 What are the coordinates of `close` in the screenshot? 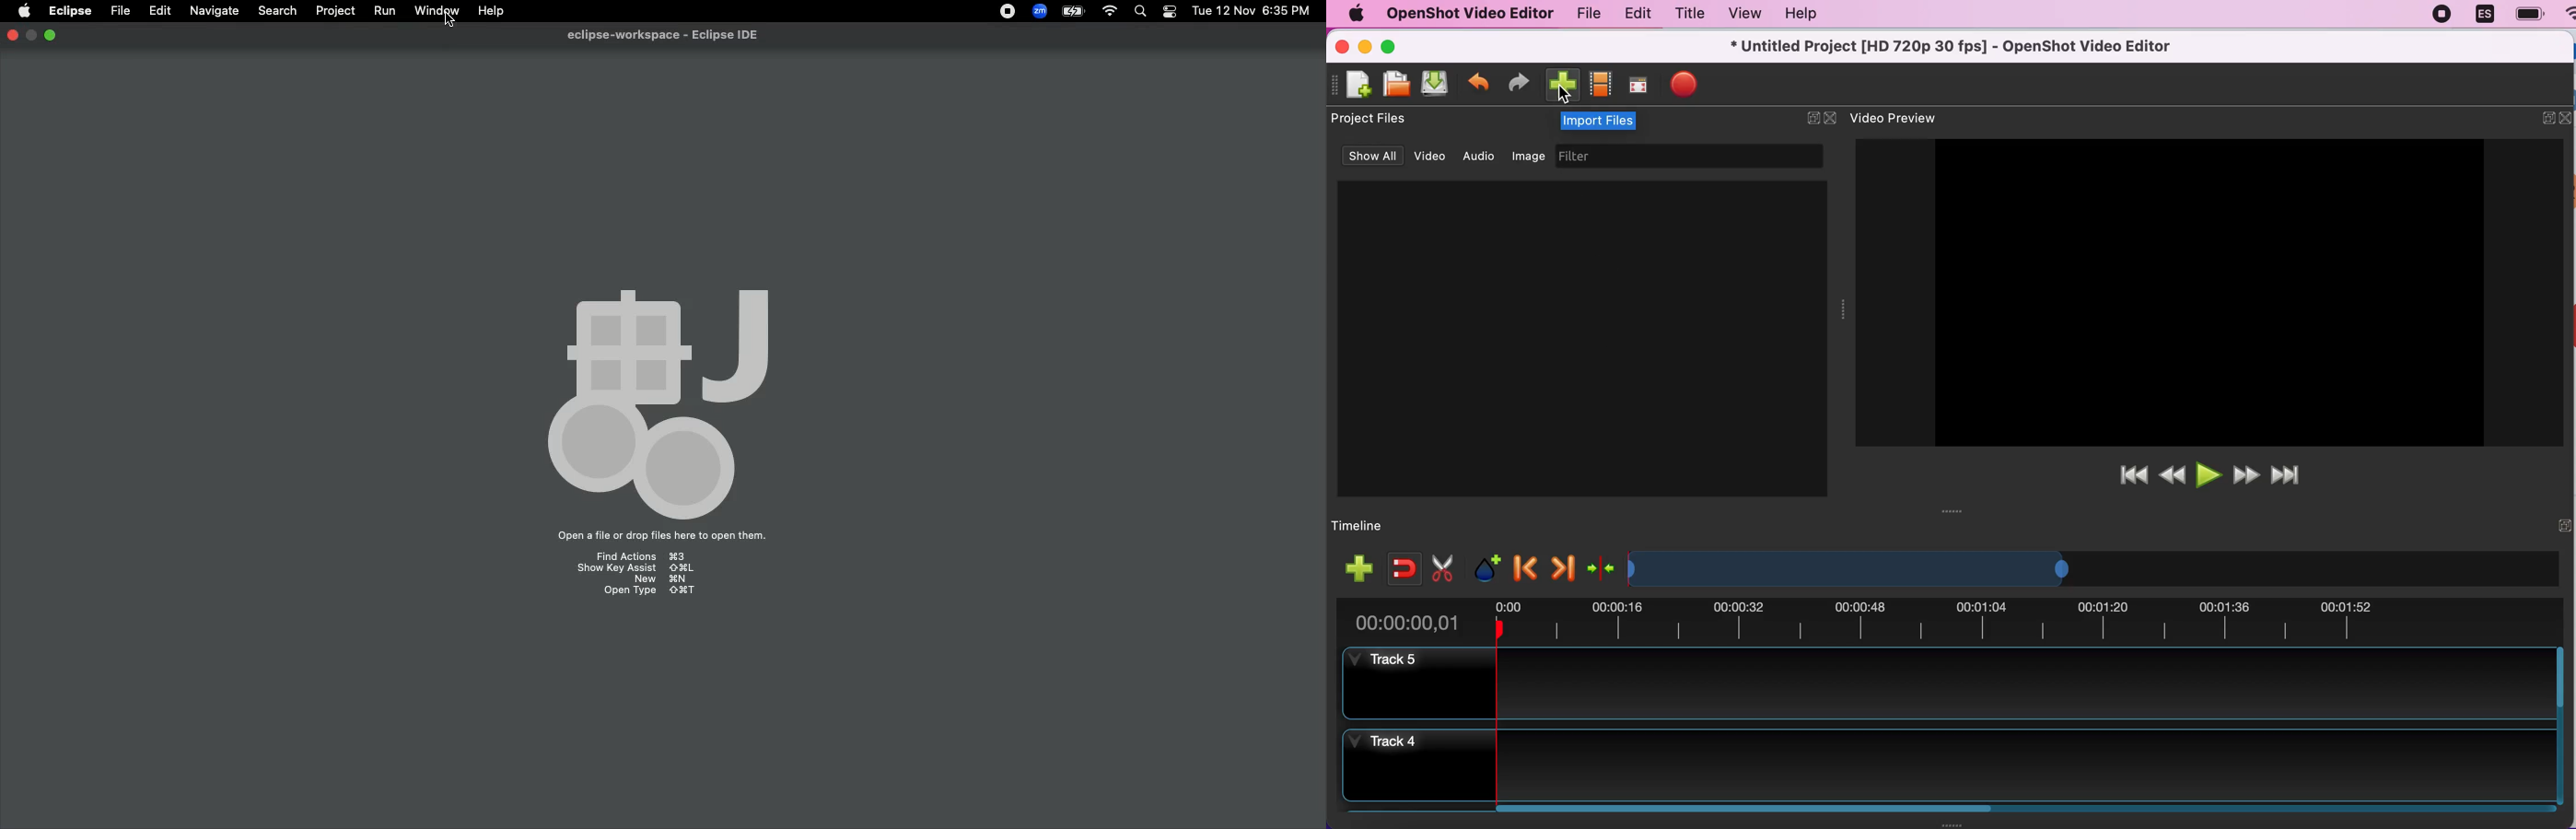 It's located at (1830, 116).